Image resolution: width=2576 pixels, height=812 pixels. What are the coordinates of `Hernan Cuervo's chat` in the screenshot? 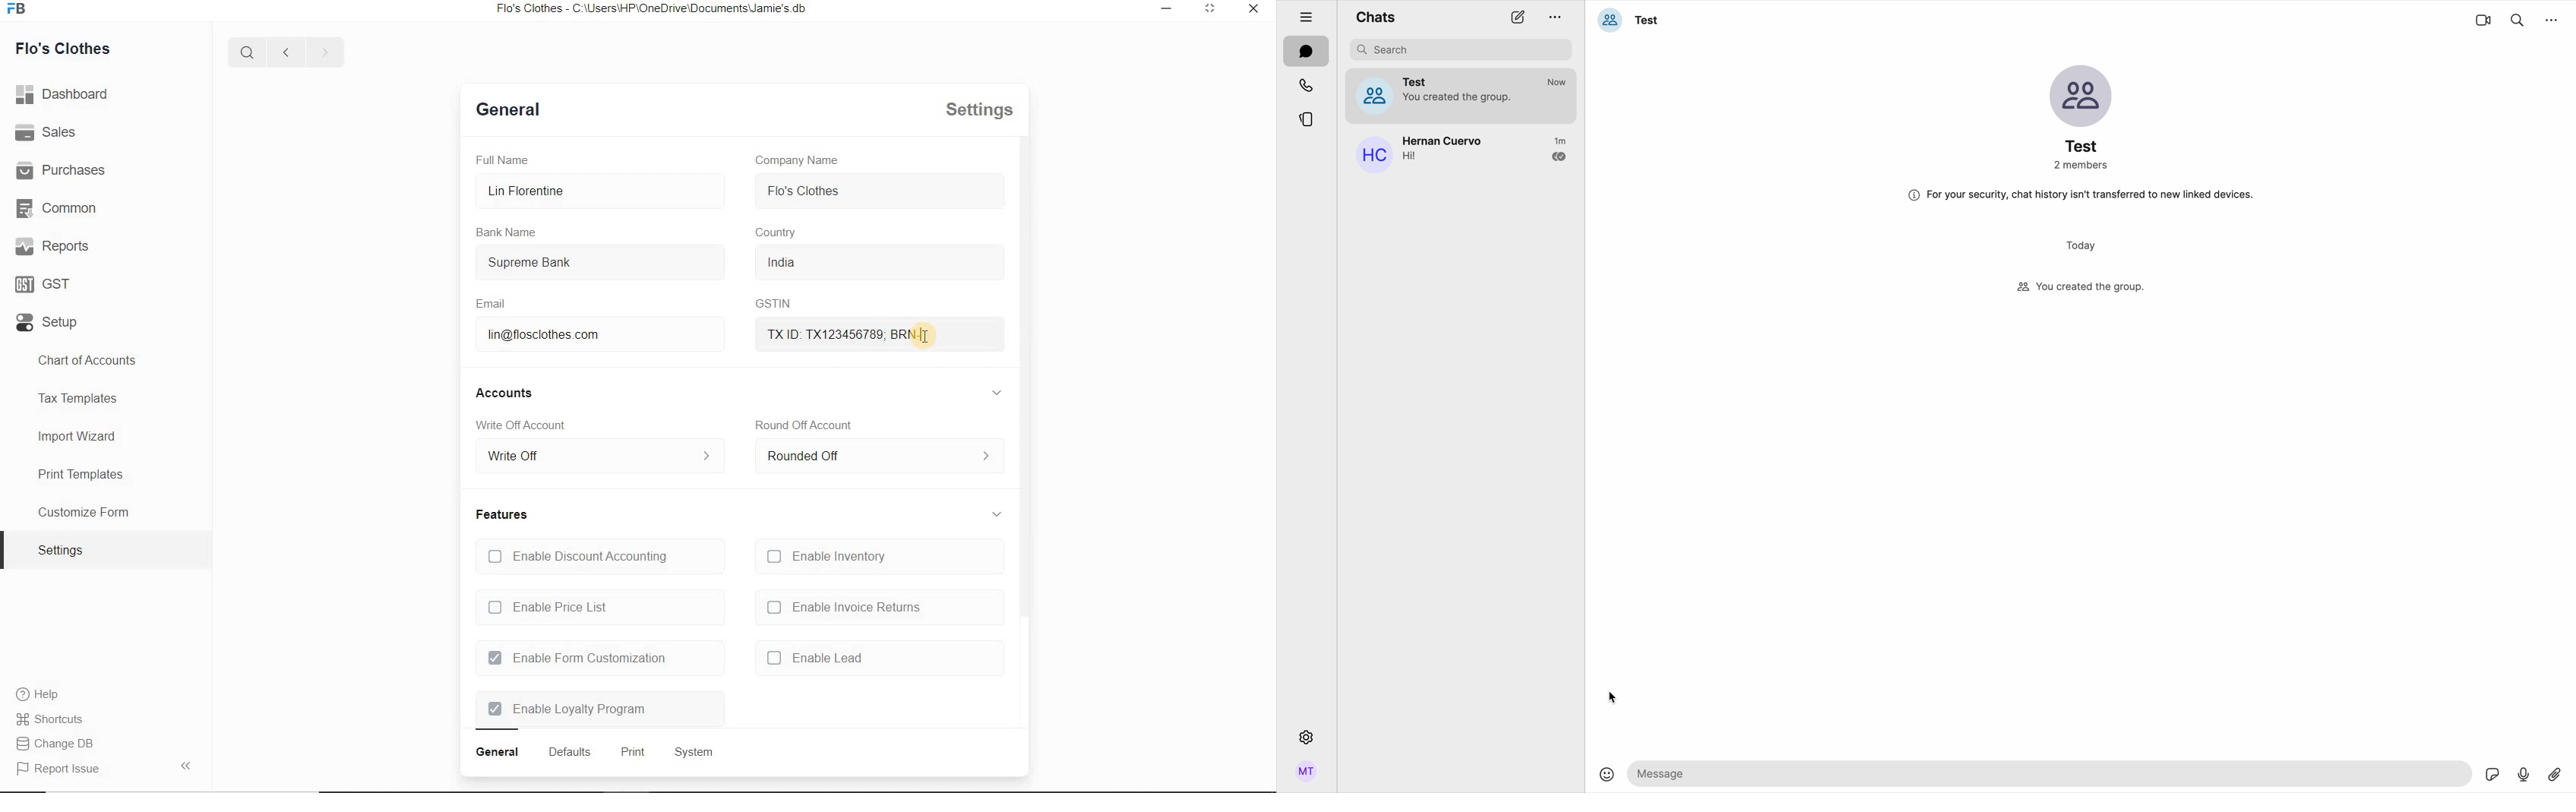 It's located at (1460, 155).